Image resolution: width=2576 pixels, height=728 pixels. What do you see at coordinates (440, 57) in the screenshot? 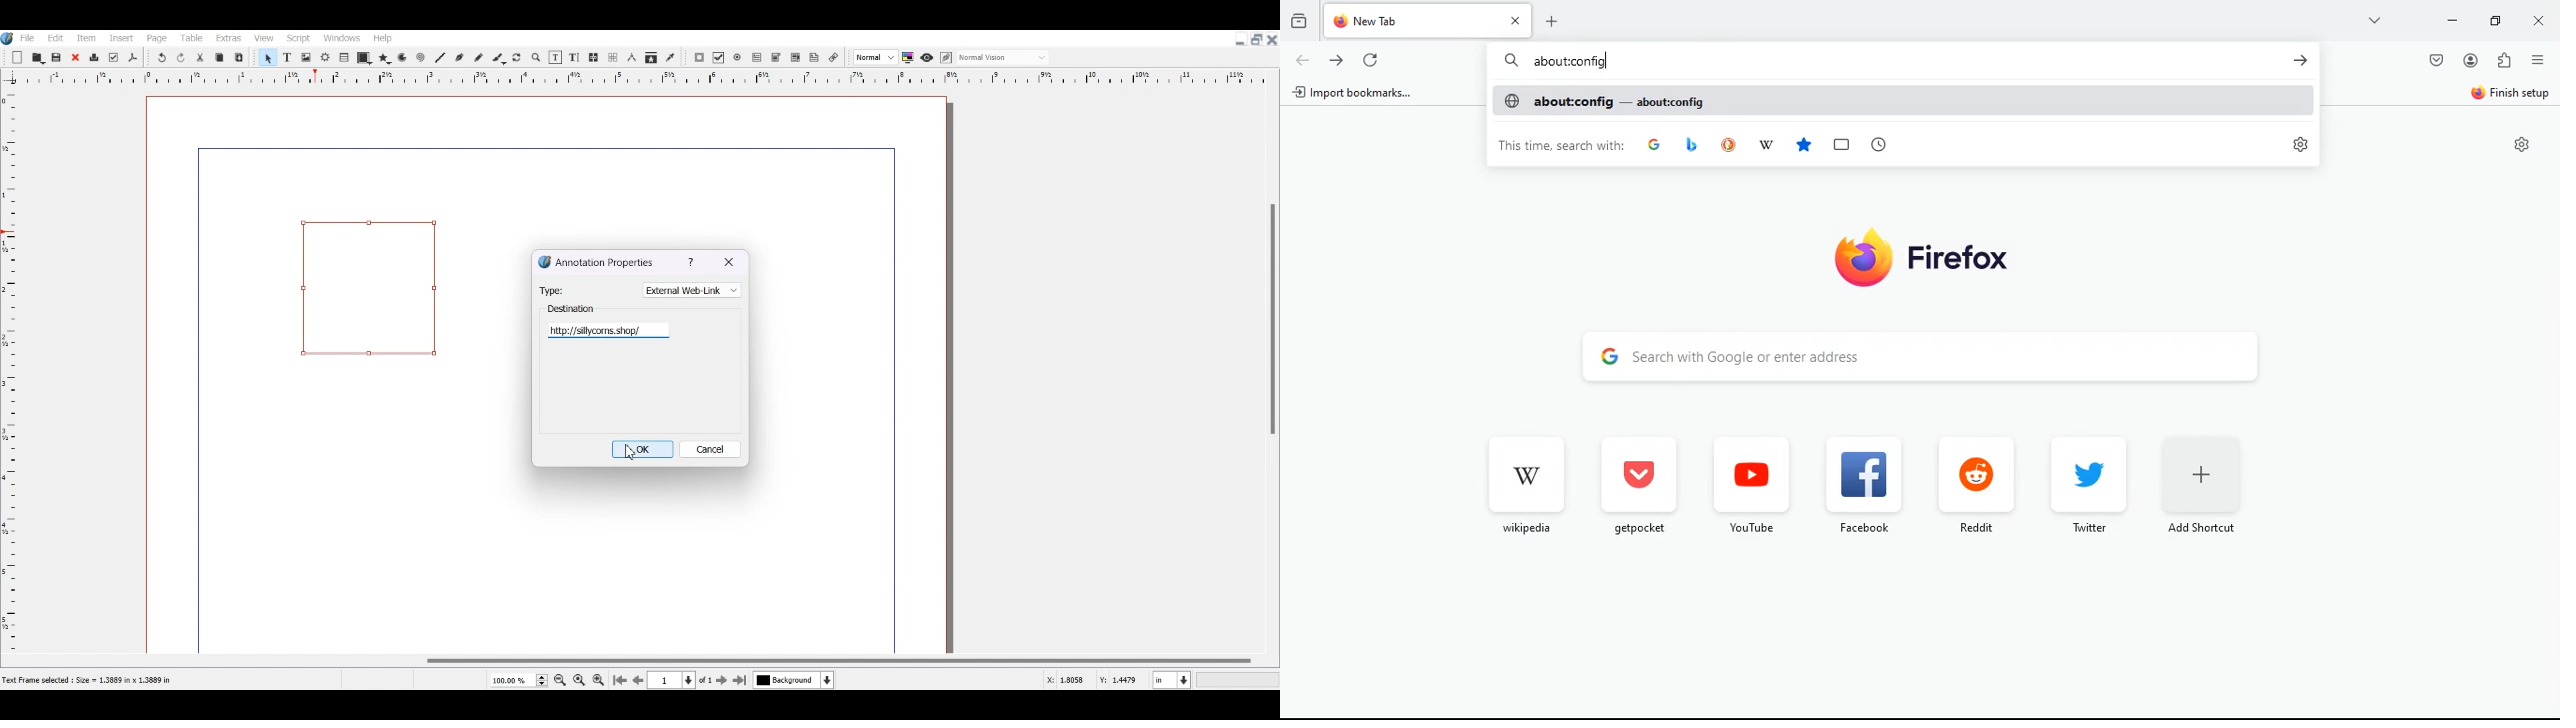
I see `Line` at bounding box center [440, 57].